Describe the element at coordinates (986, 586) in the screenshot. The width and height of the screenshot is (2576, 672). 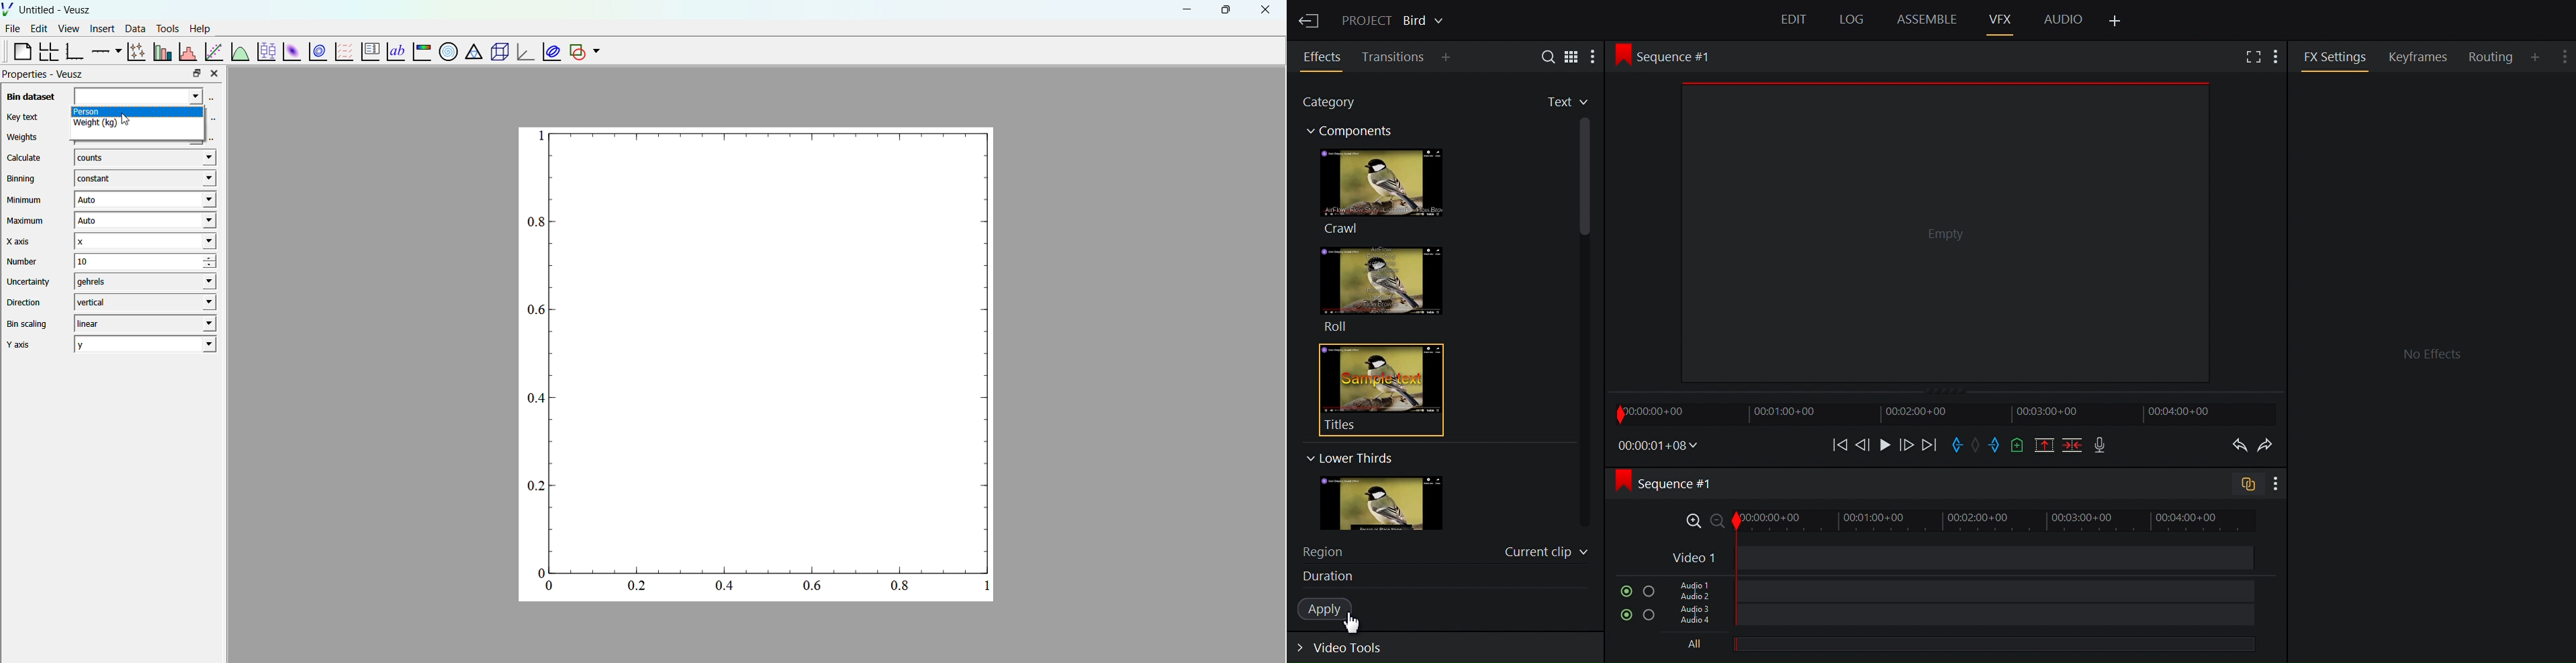
I see `1` at that location.